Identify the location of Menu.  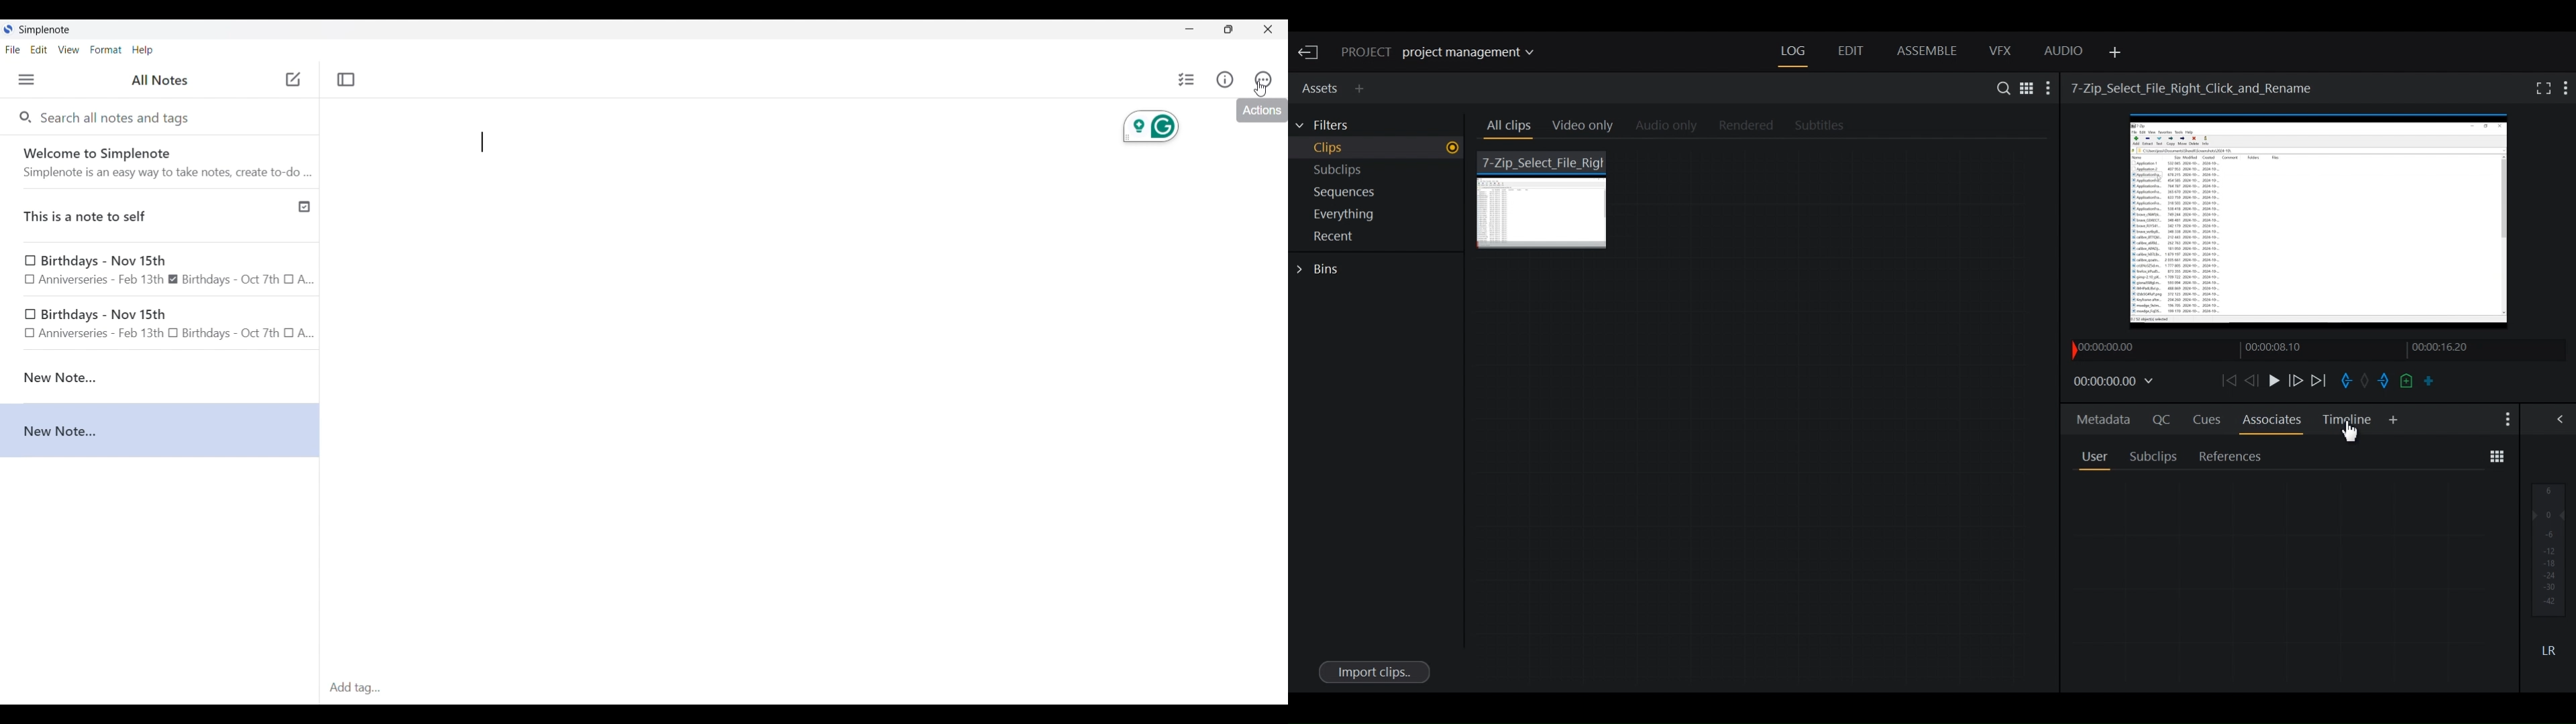
(26, 79).